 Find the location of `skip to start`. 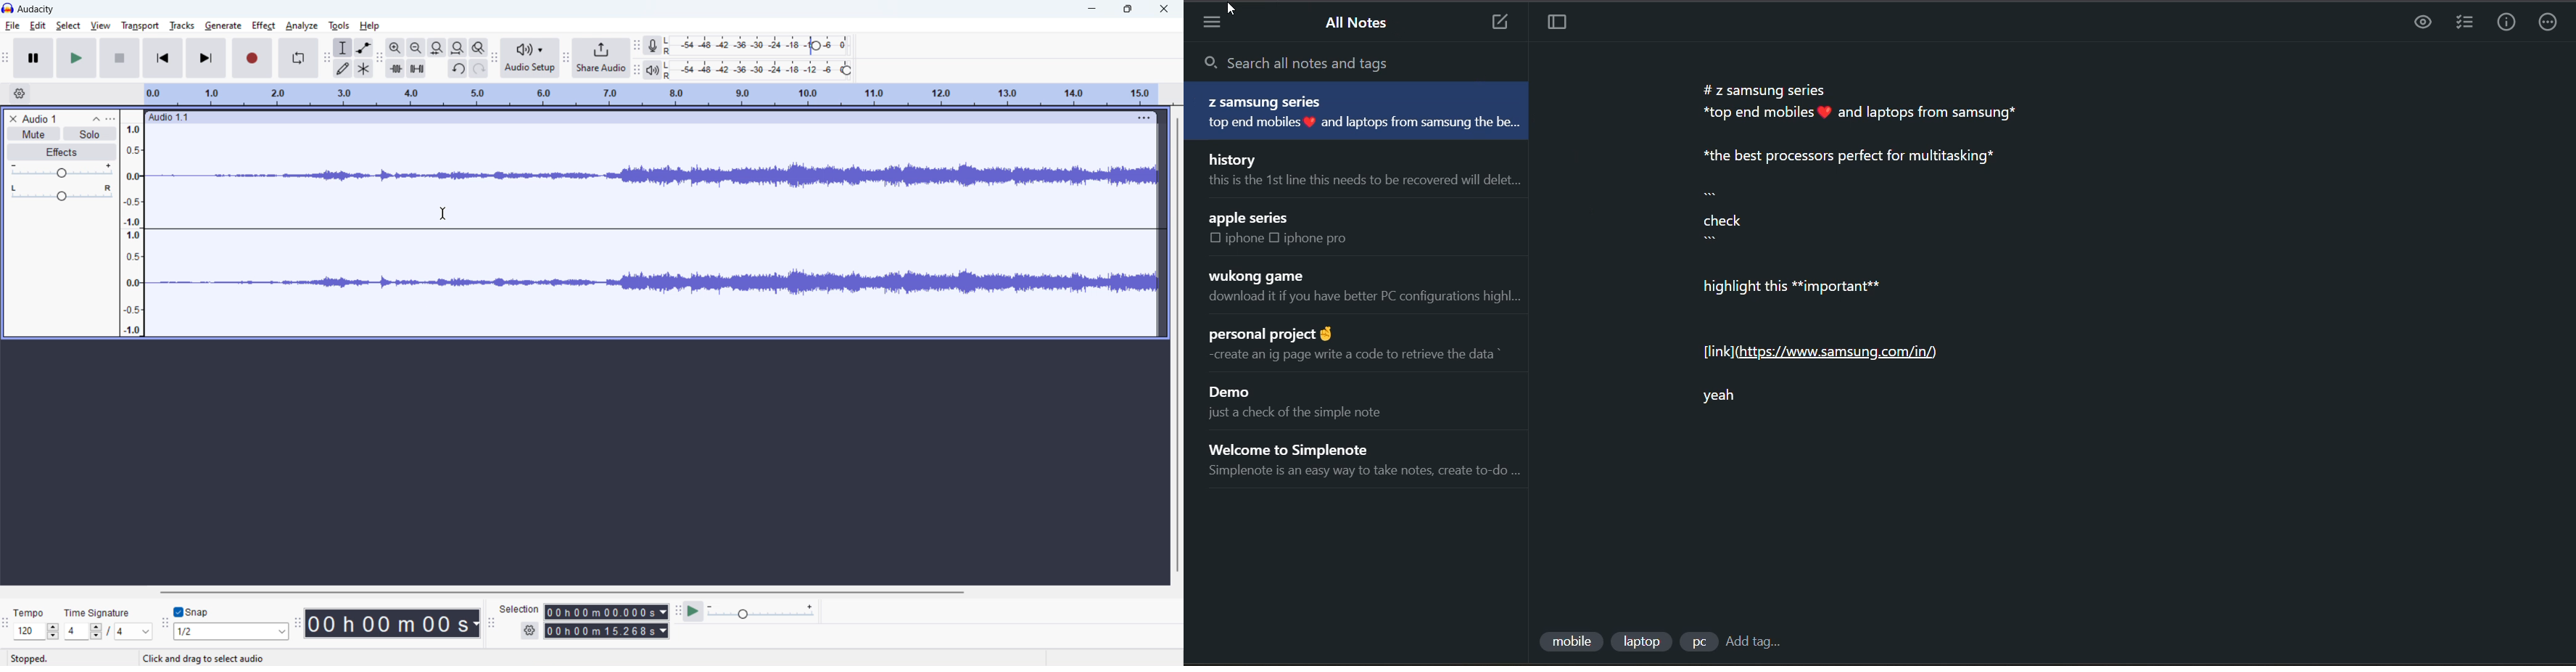

skip to start is located at coordinates (162, 58).